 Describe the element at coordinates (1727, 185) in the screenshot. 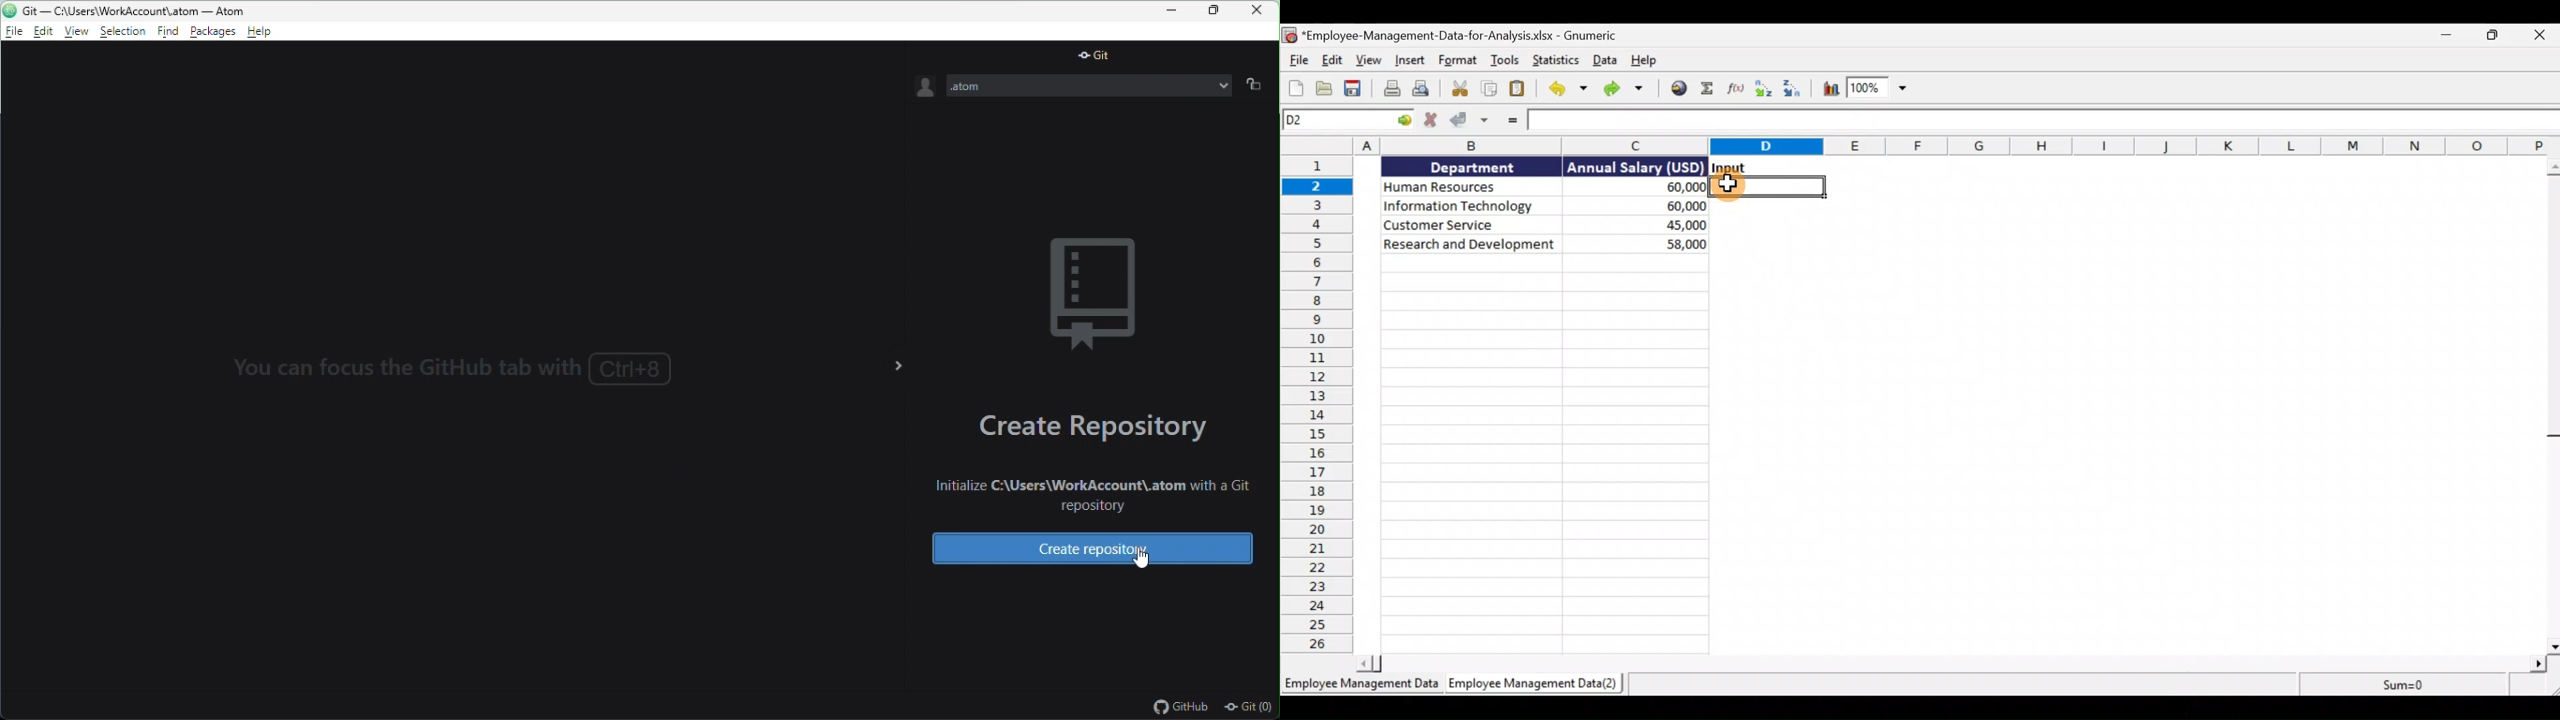

I see `Cursor` at that location.